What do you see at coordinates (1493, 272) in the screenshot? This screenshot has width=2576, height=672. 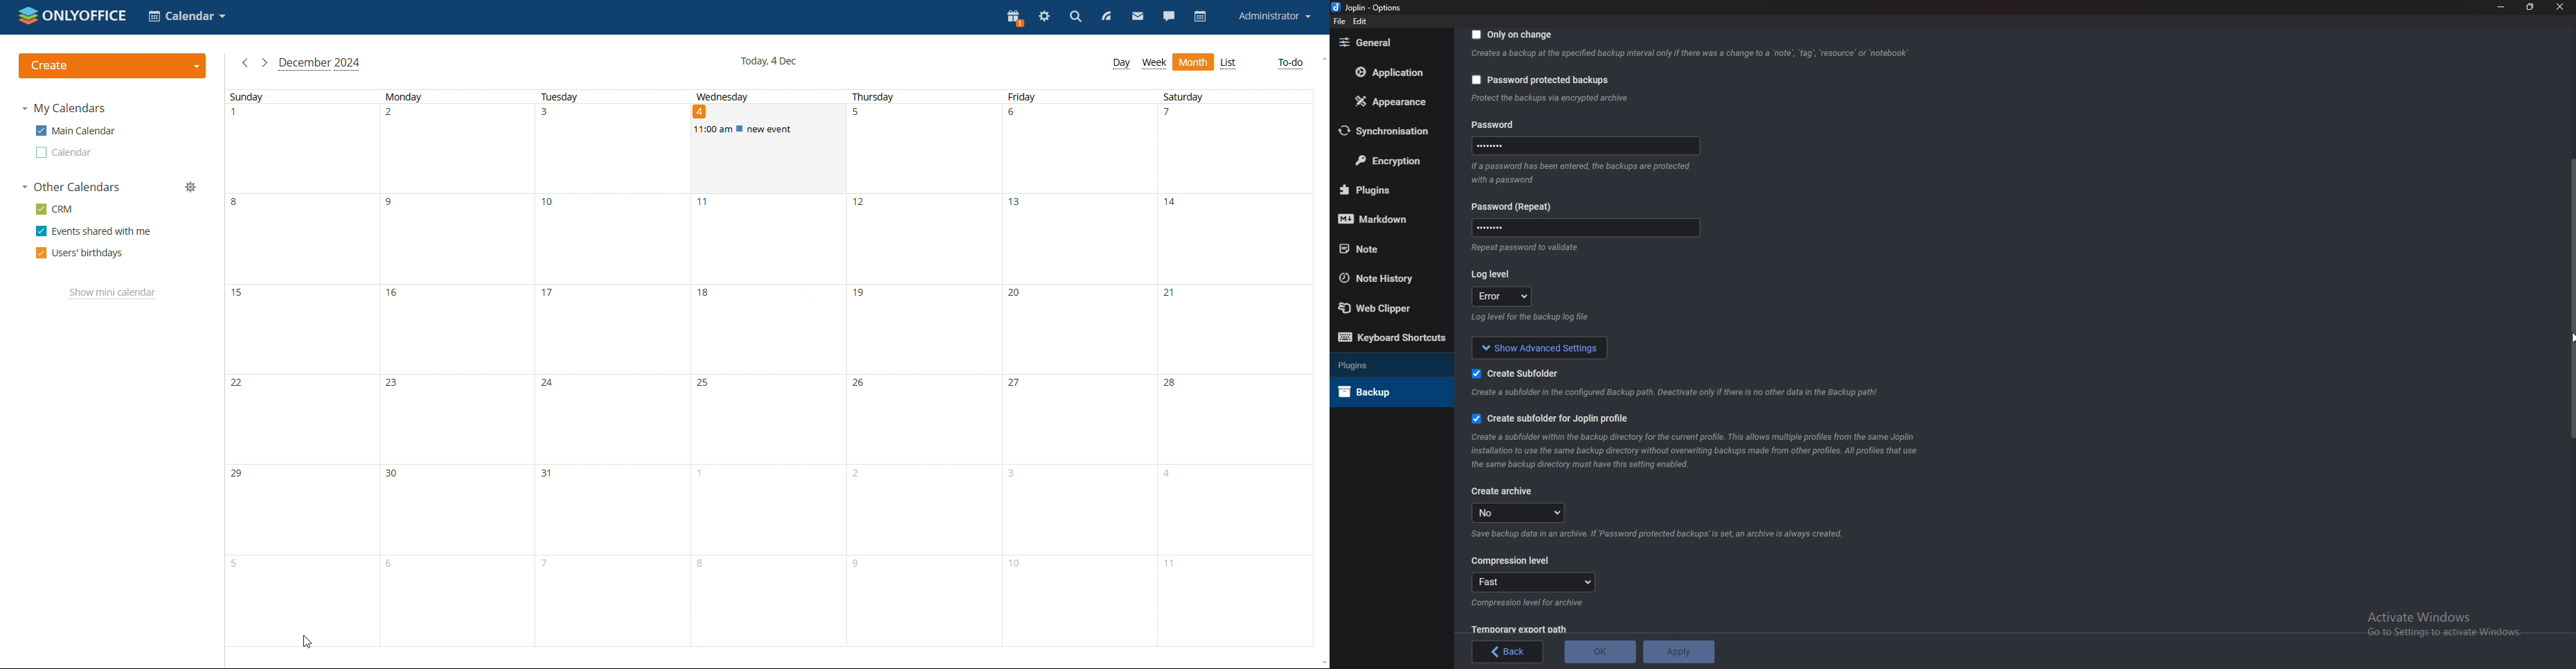 I see `Log level` at bounding box center [1493, 272].